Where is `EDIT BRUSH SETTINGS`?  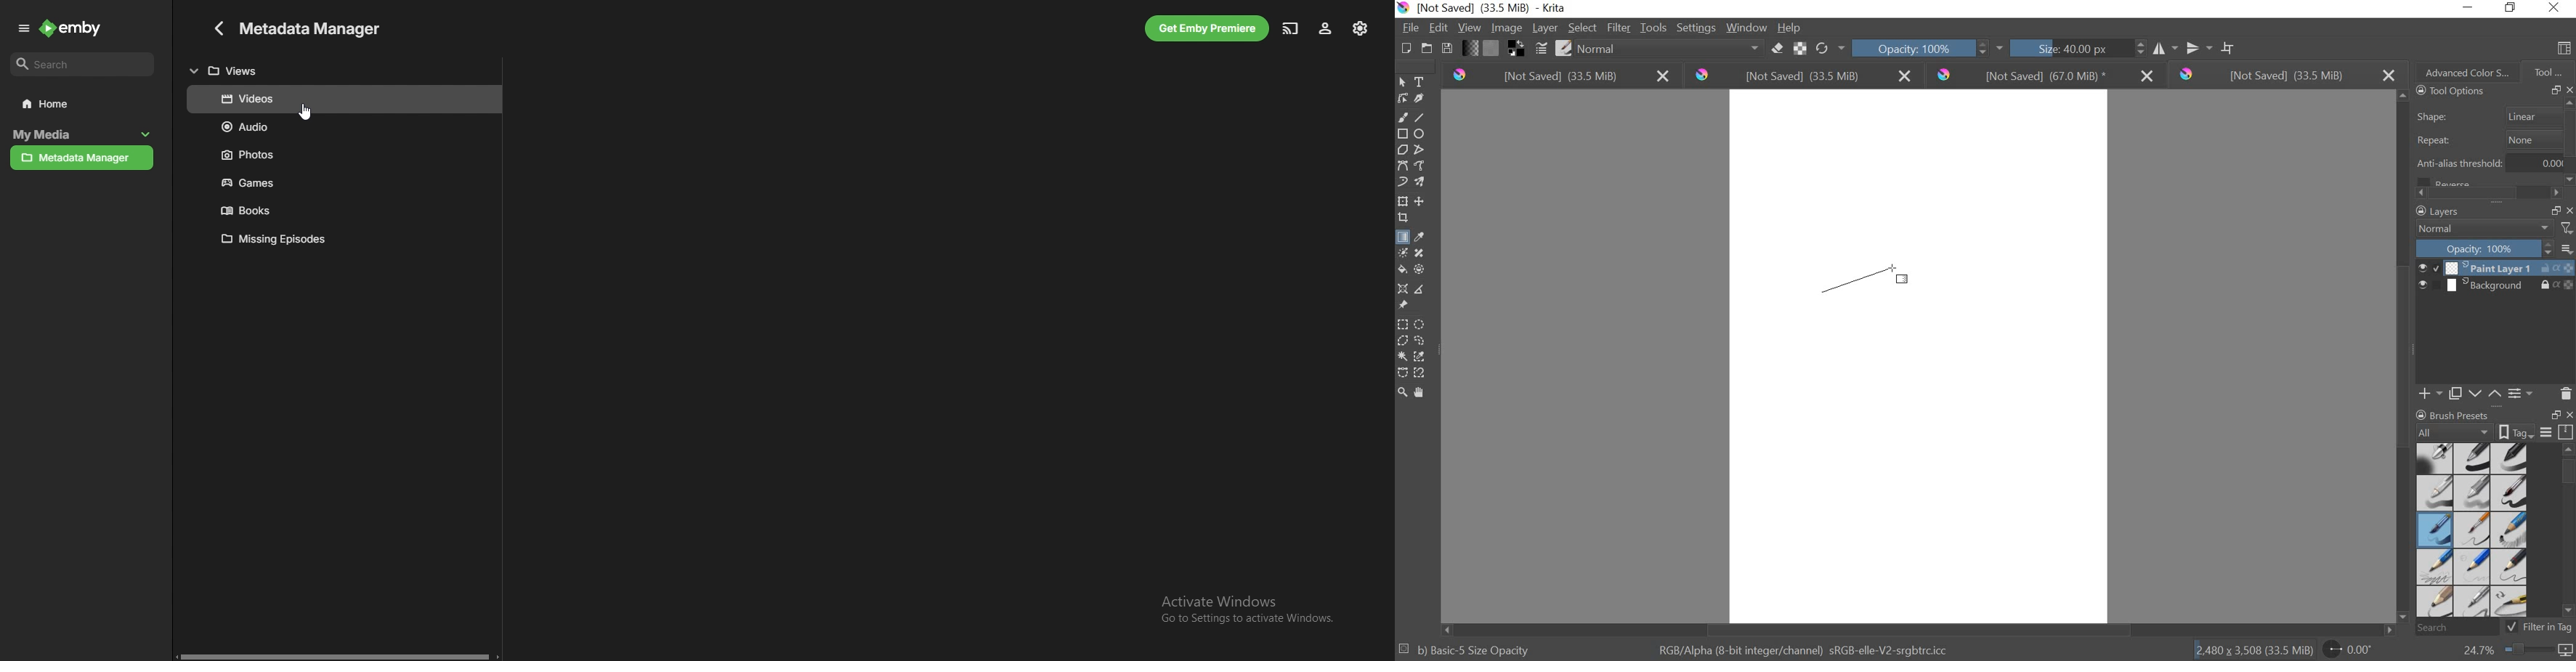 EDIT BRUSH SETTINGS is located at coordinates (1539, 49).